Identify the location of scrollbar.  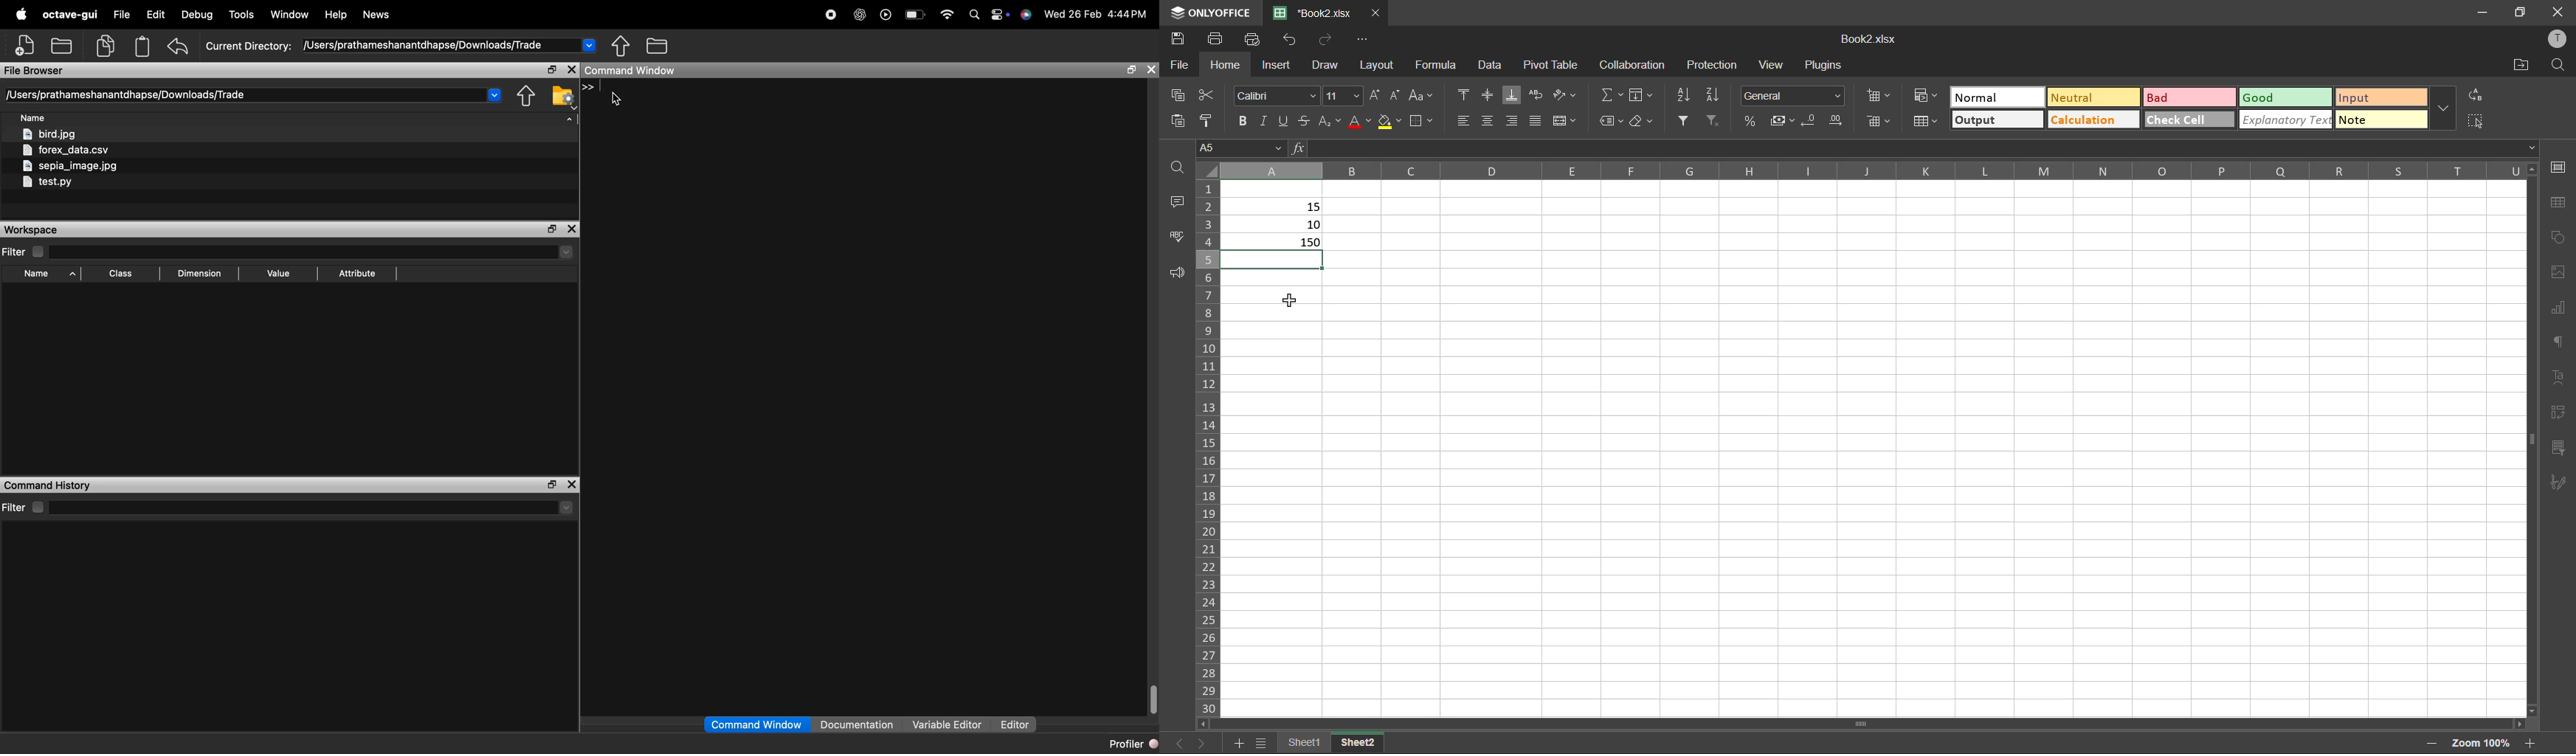
(1862, 724).